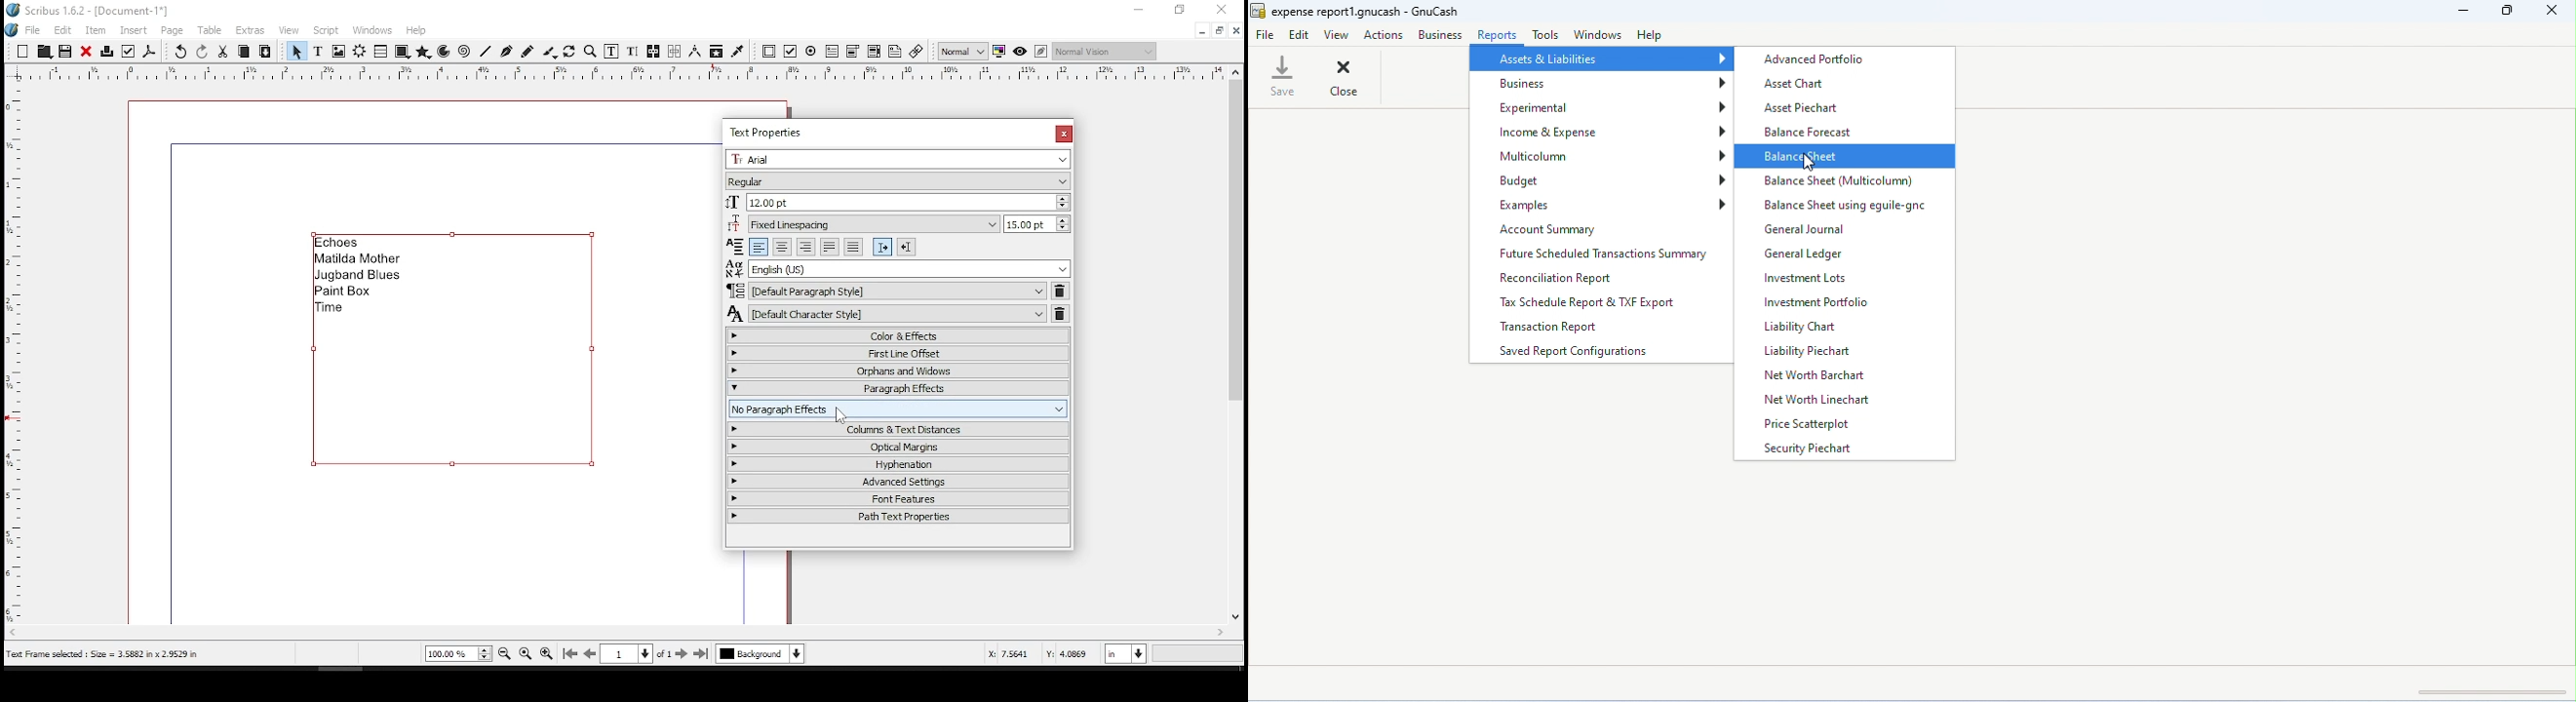 This screenshot has height=728, width=2576. Describe the element at coordinates (1812, 449) in the screenshot. I see `security piechart` at that location.